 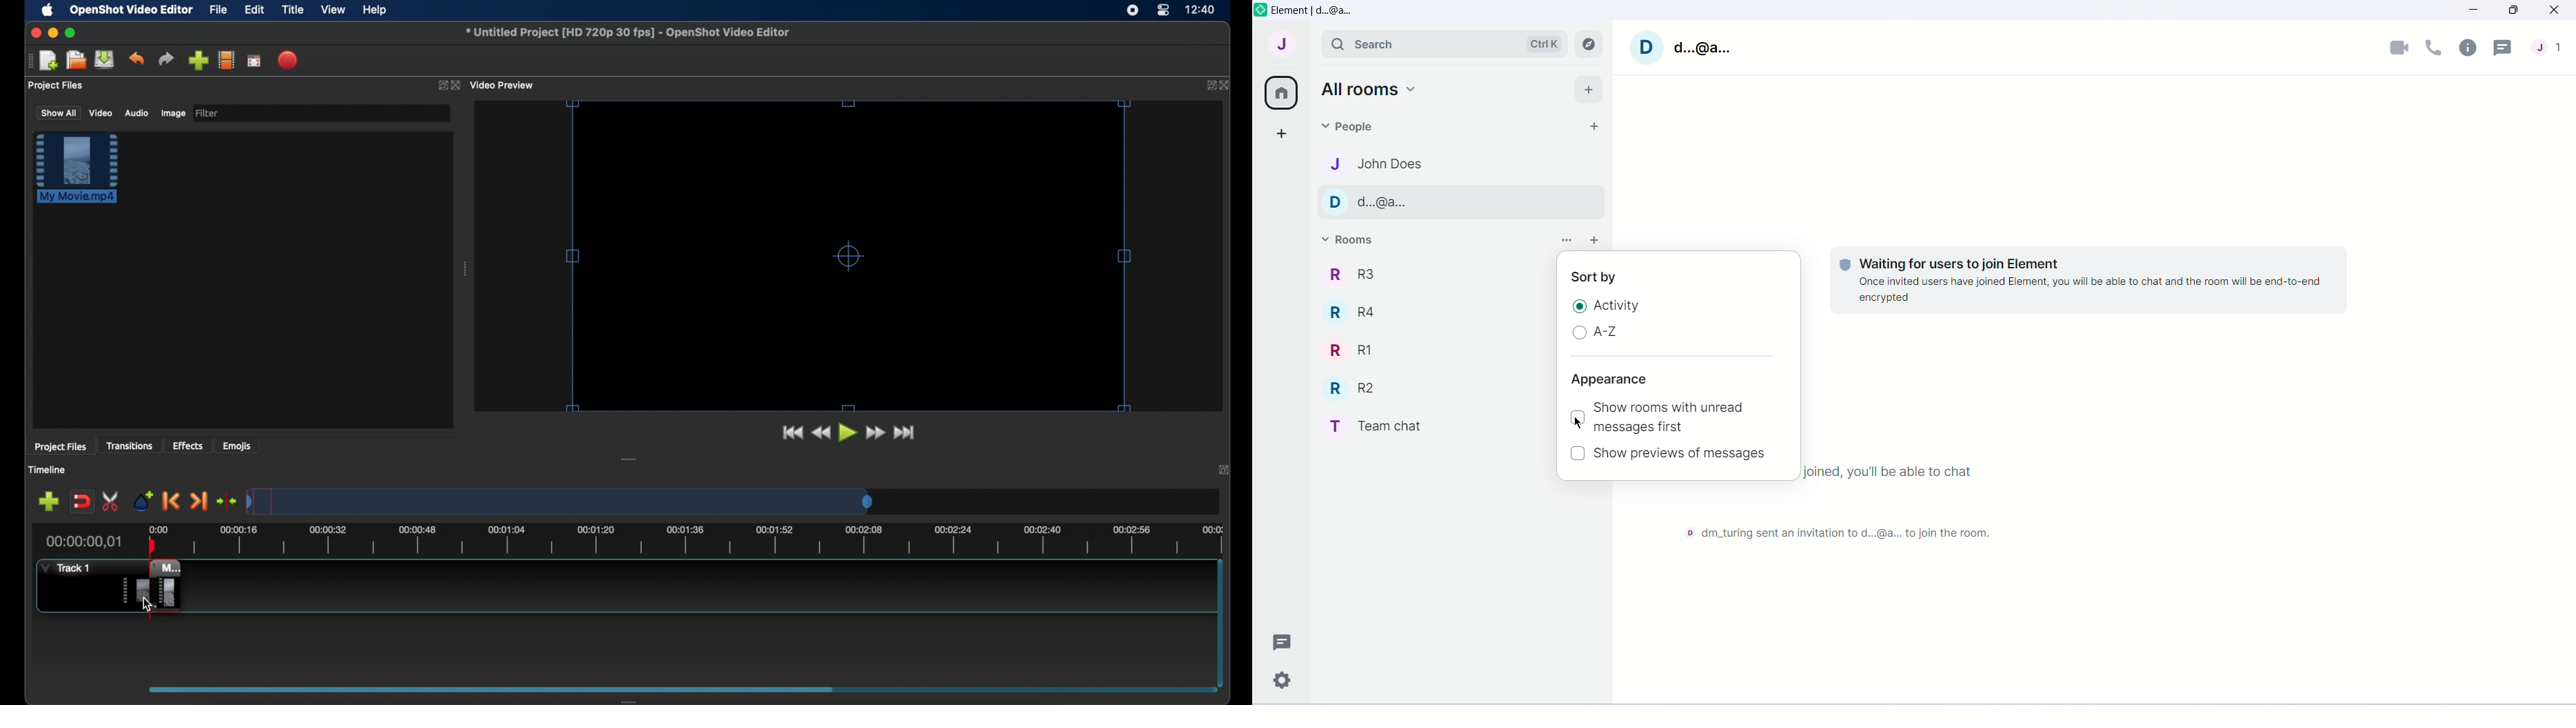 I want to click on Minimize, so click(x=2471, y=12).